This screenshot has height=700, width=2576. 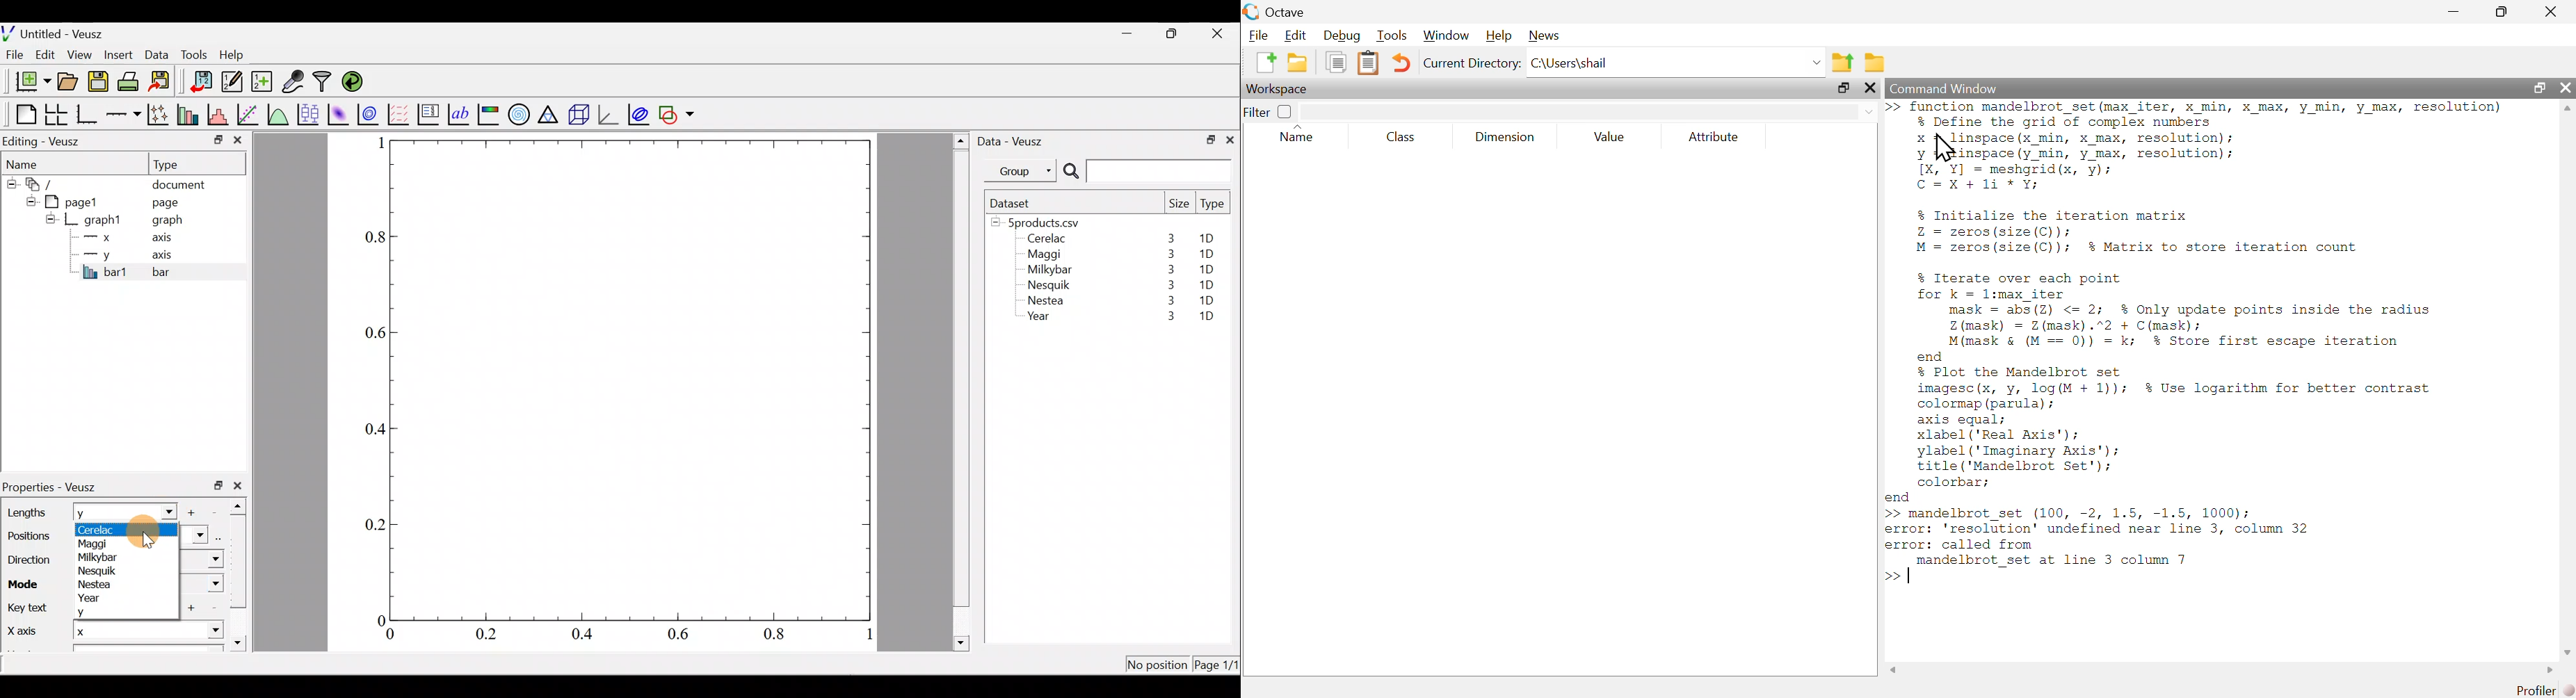 What do you see at coordinates (640, 113) in the screenshot?
I see `plot covariance ellipses` at bounding box center [640, 113].